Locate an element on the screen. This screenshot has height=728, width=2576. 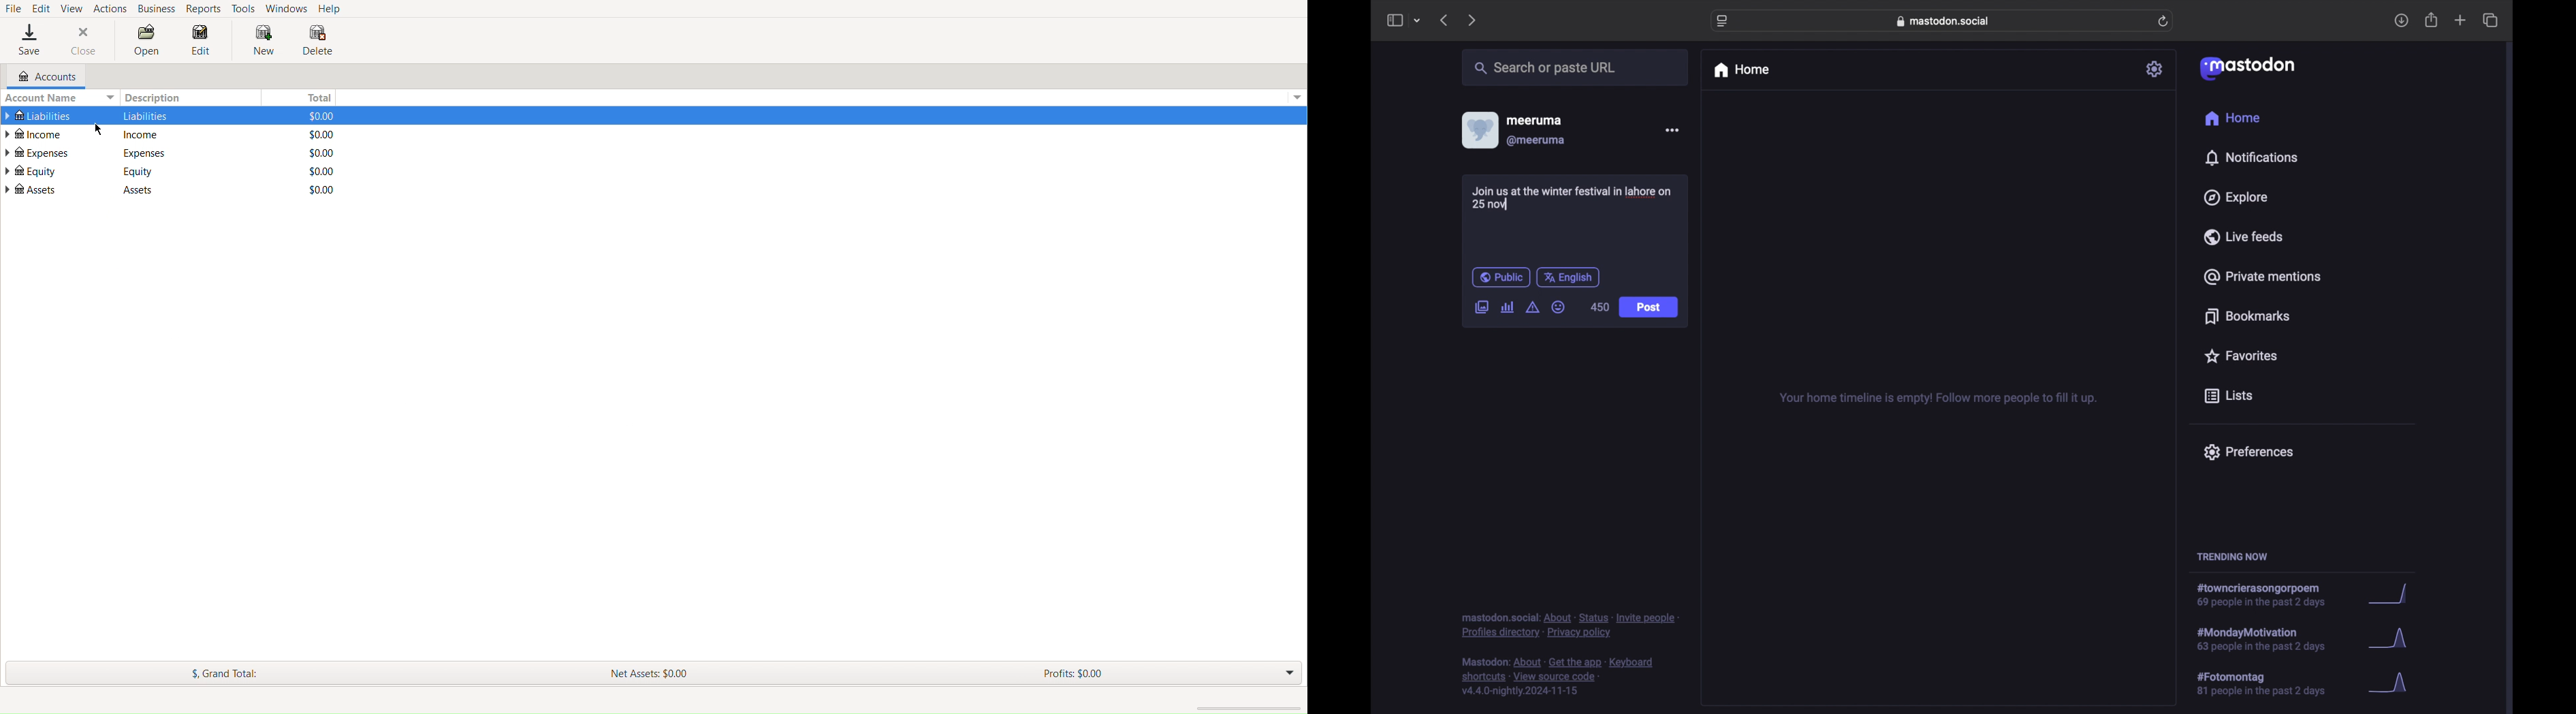
footnote is located at coordinates (1570, 625).